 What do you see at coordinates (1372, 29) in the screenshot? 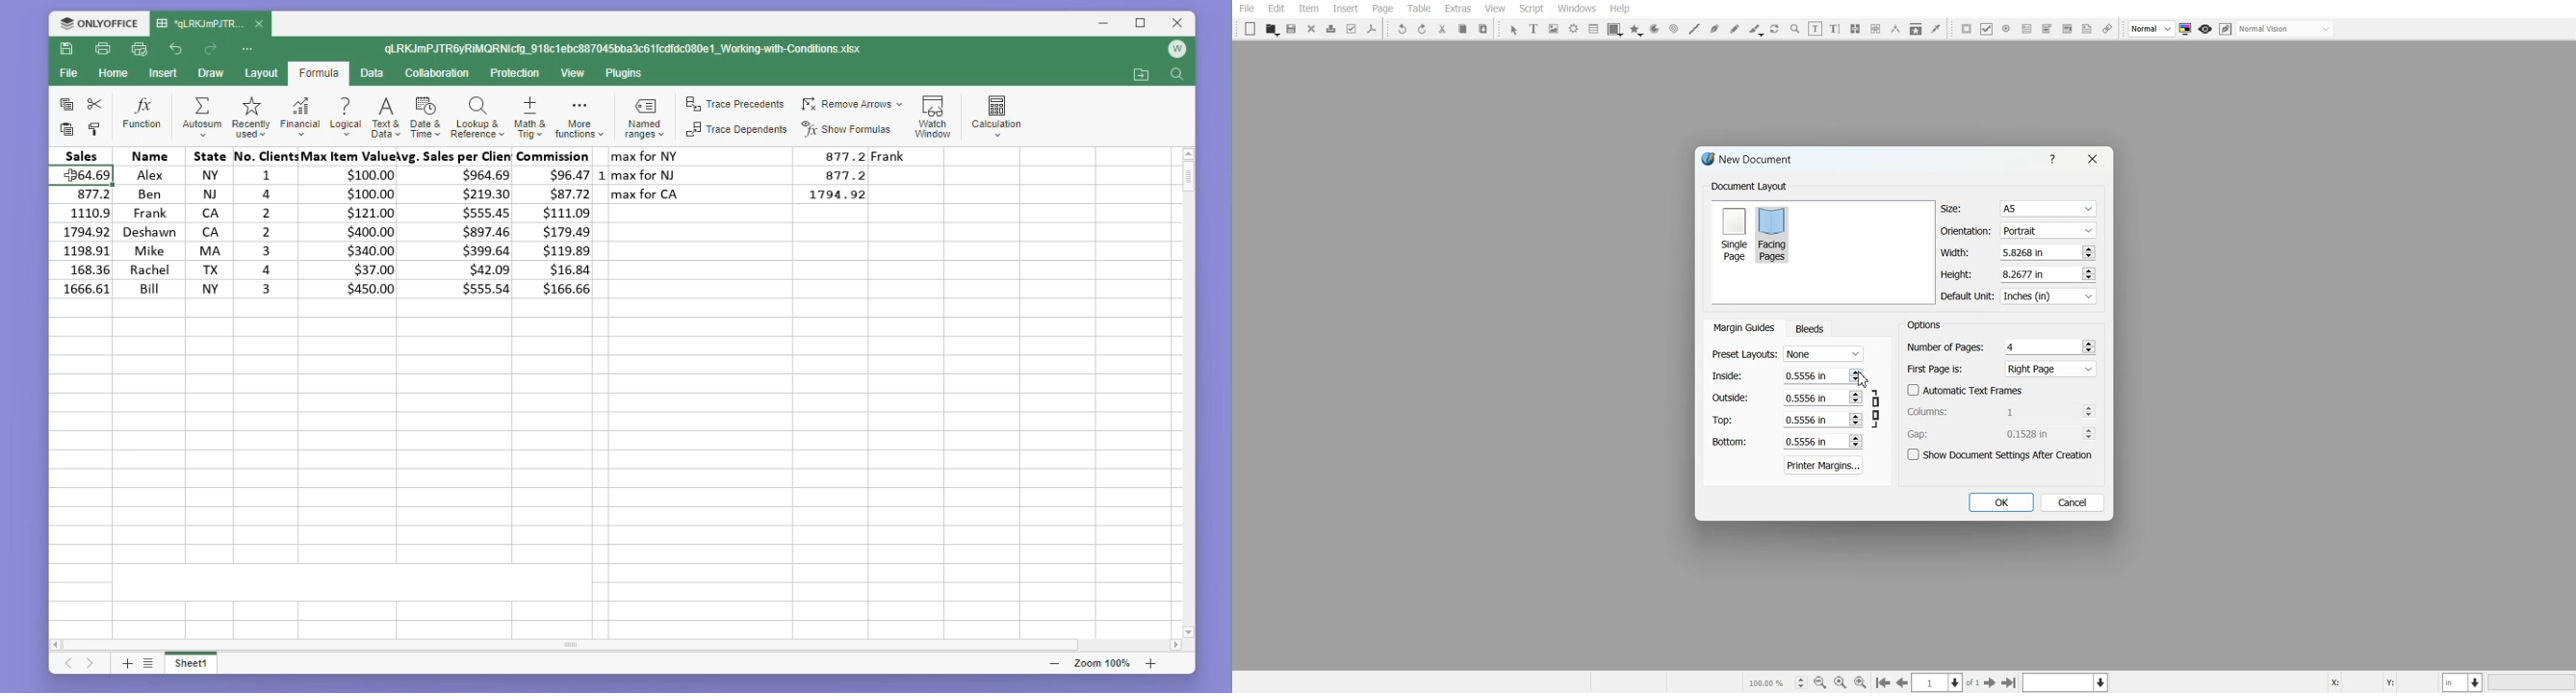
I see `Save as PDF` at bounding box center [1372, 29].